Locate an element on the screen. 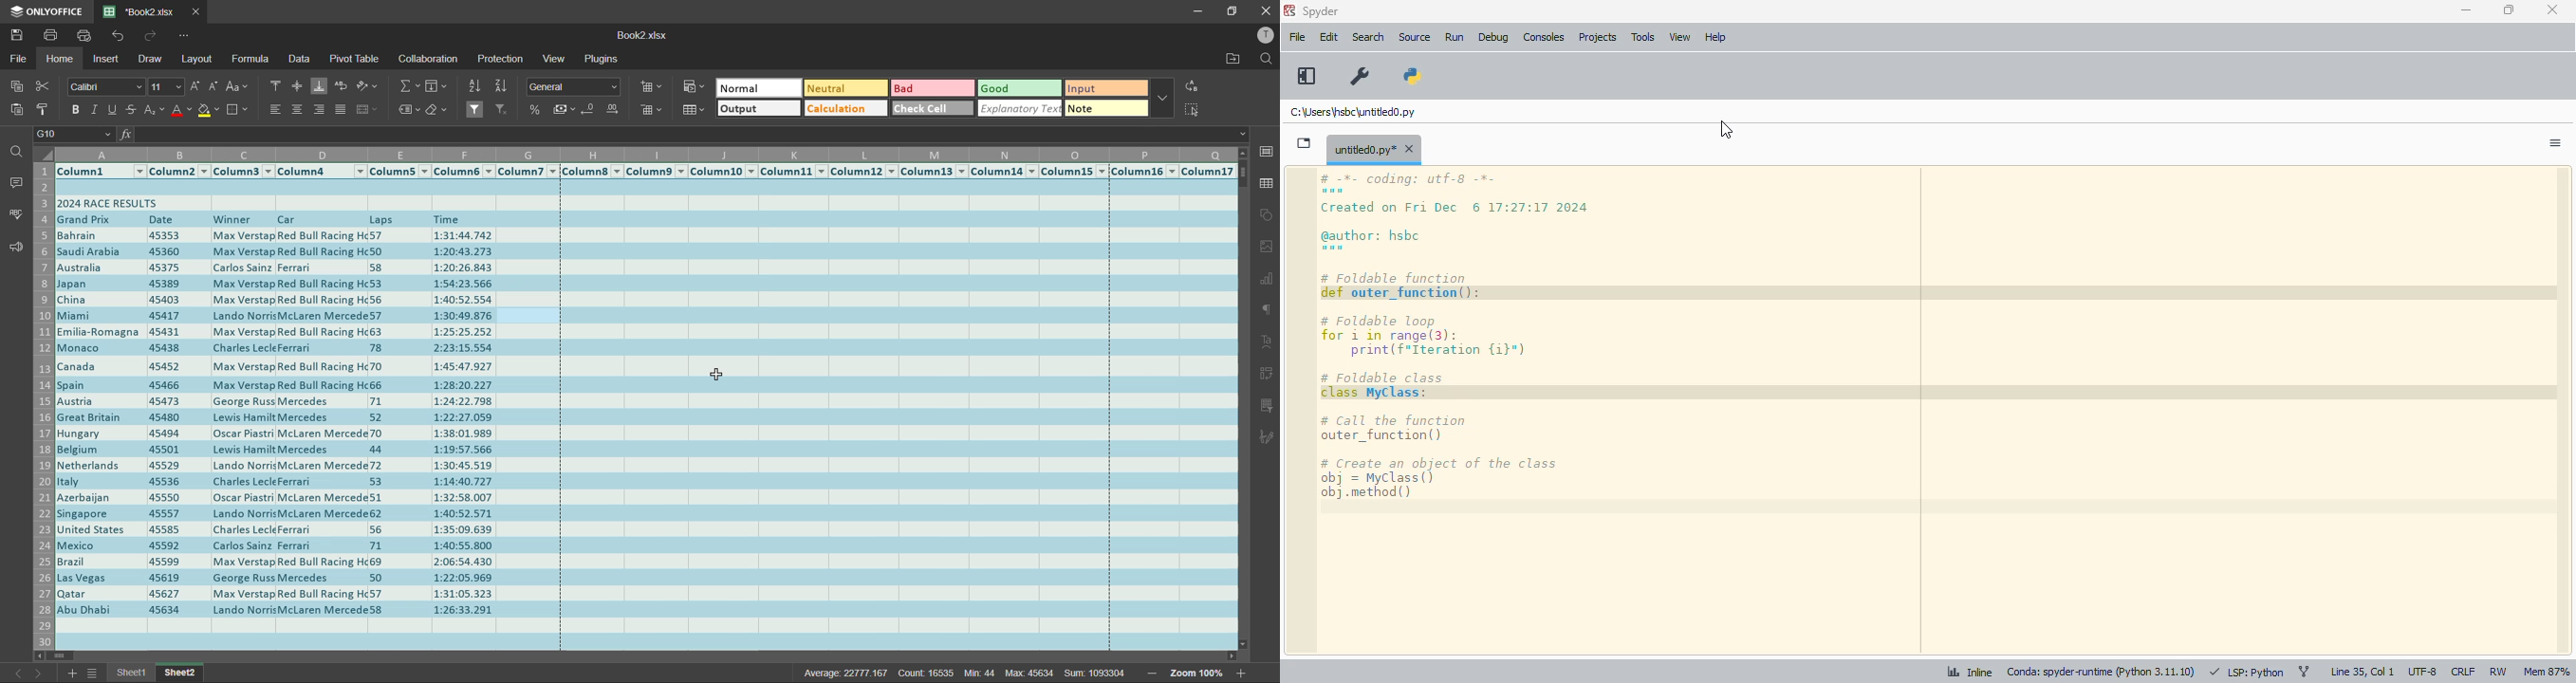  browse tabs is located at coordinates (1306, 143).